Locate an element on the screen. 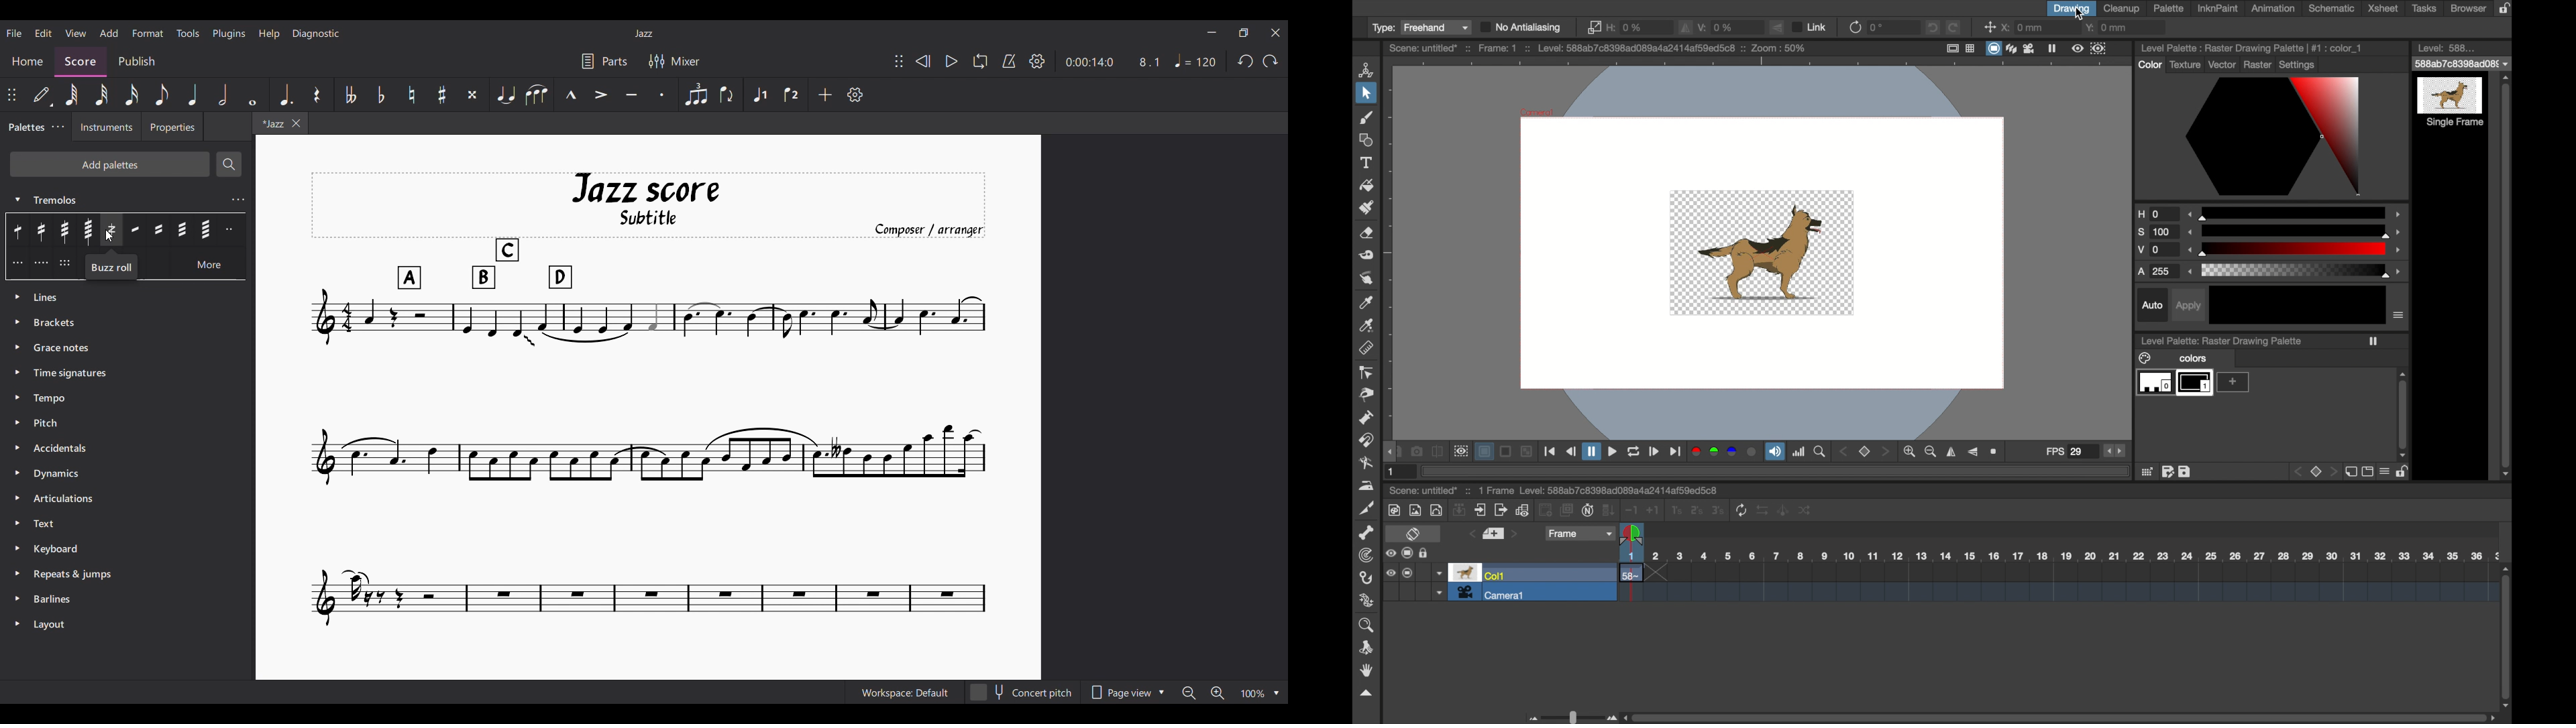  preview is located at coordinates (1460, 452).